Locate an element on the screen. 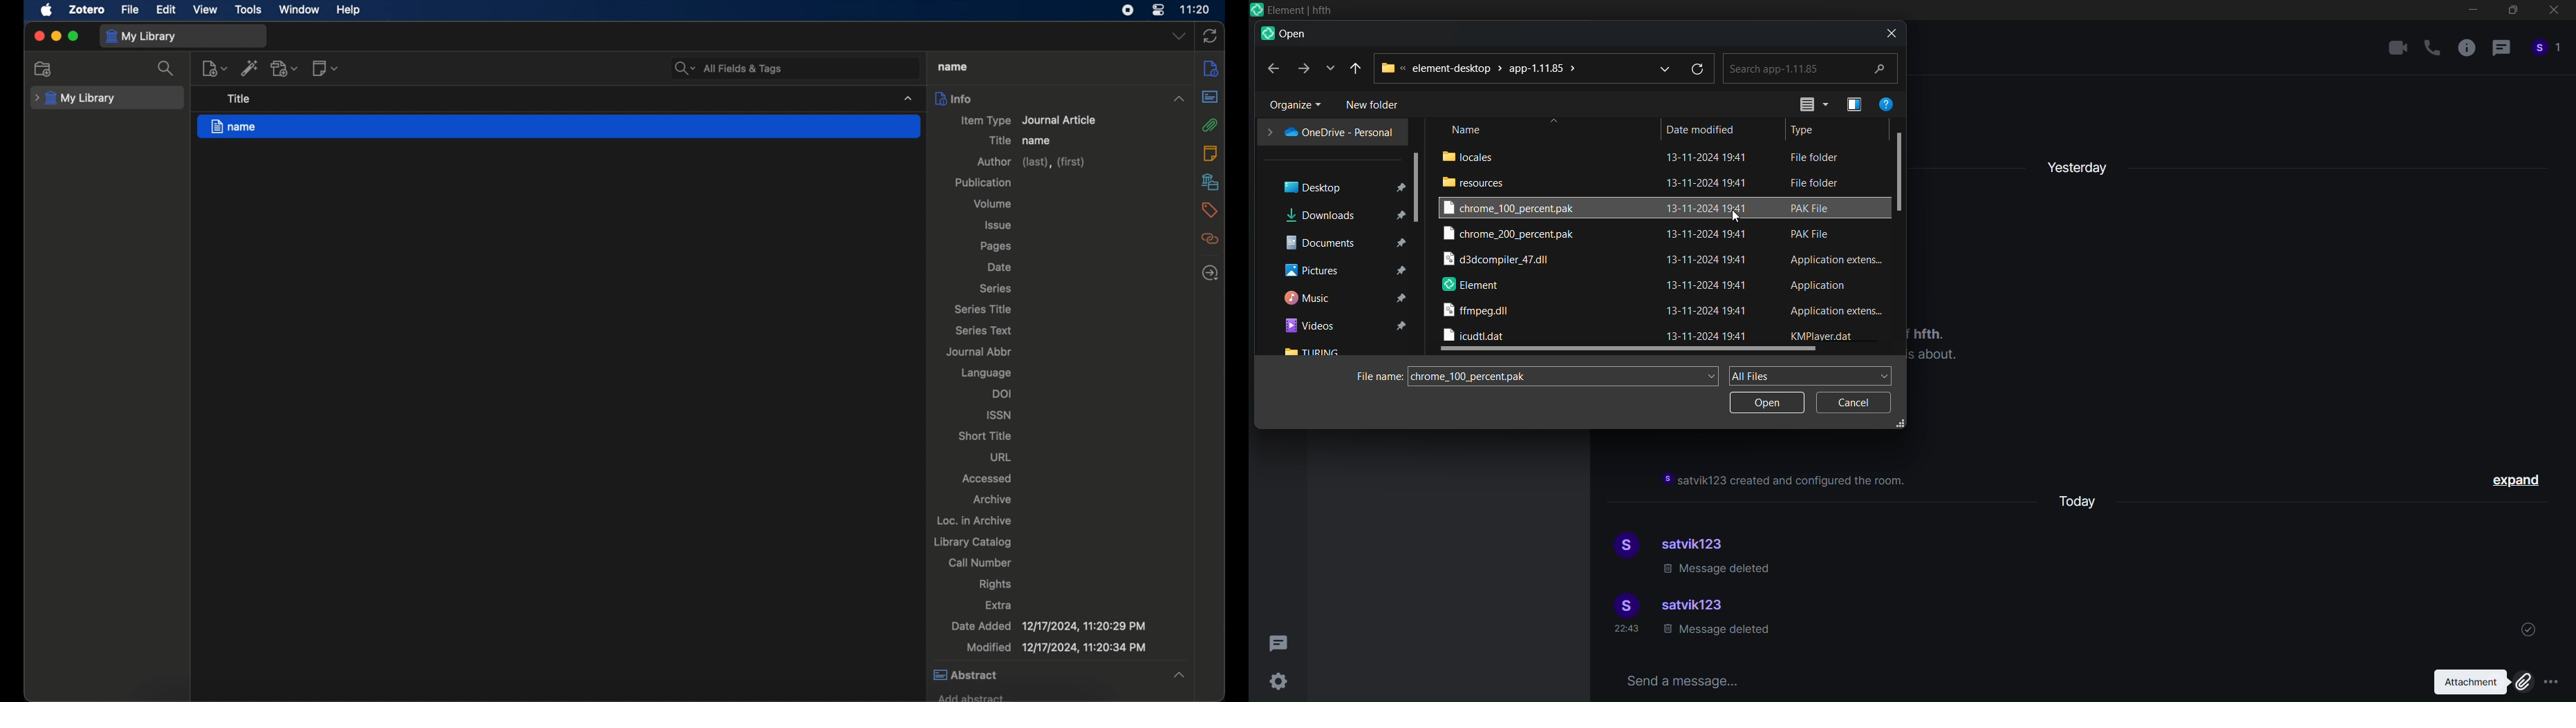 Image resolution: width=2576 pixels, height=728 pixels. date is located at coordinates (1000, 268).